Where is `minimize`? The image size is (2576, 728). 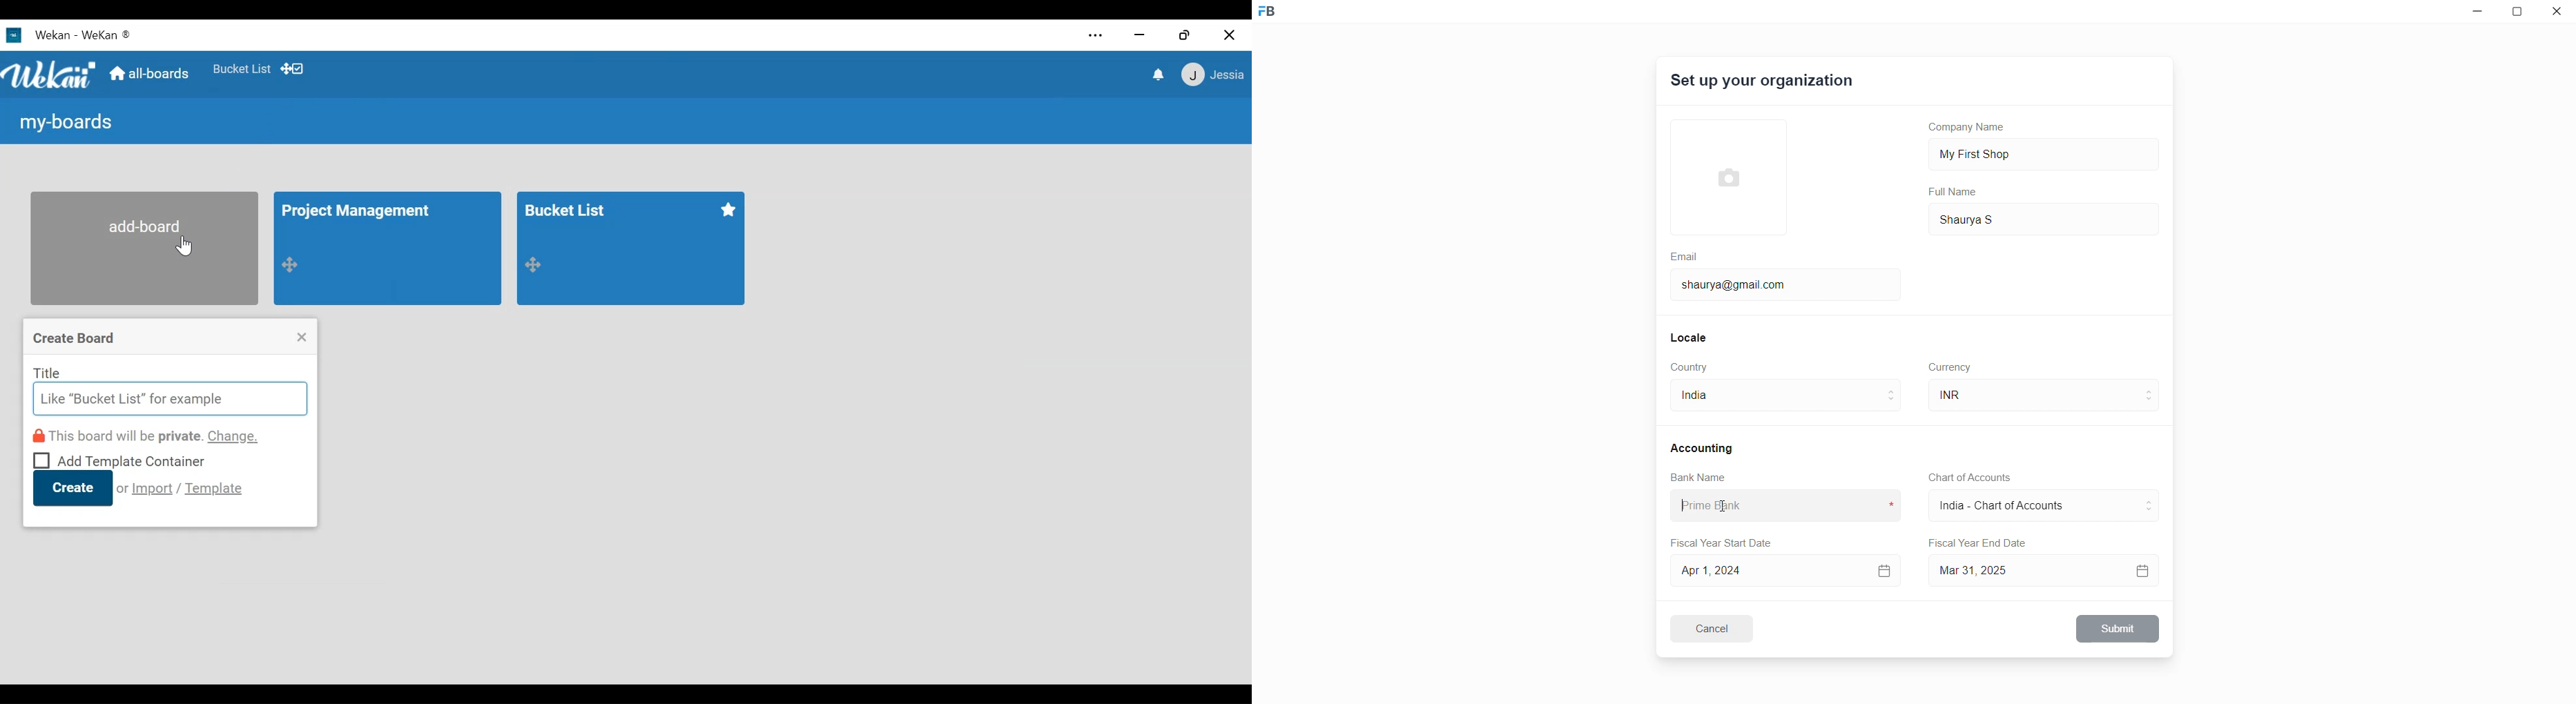
minimize is located at coordinates (2475, 14).